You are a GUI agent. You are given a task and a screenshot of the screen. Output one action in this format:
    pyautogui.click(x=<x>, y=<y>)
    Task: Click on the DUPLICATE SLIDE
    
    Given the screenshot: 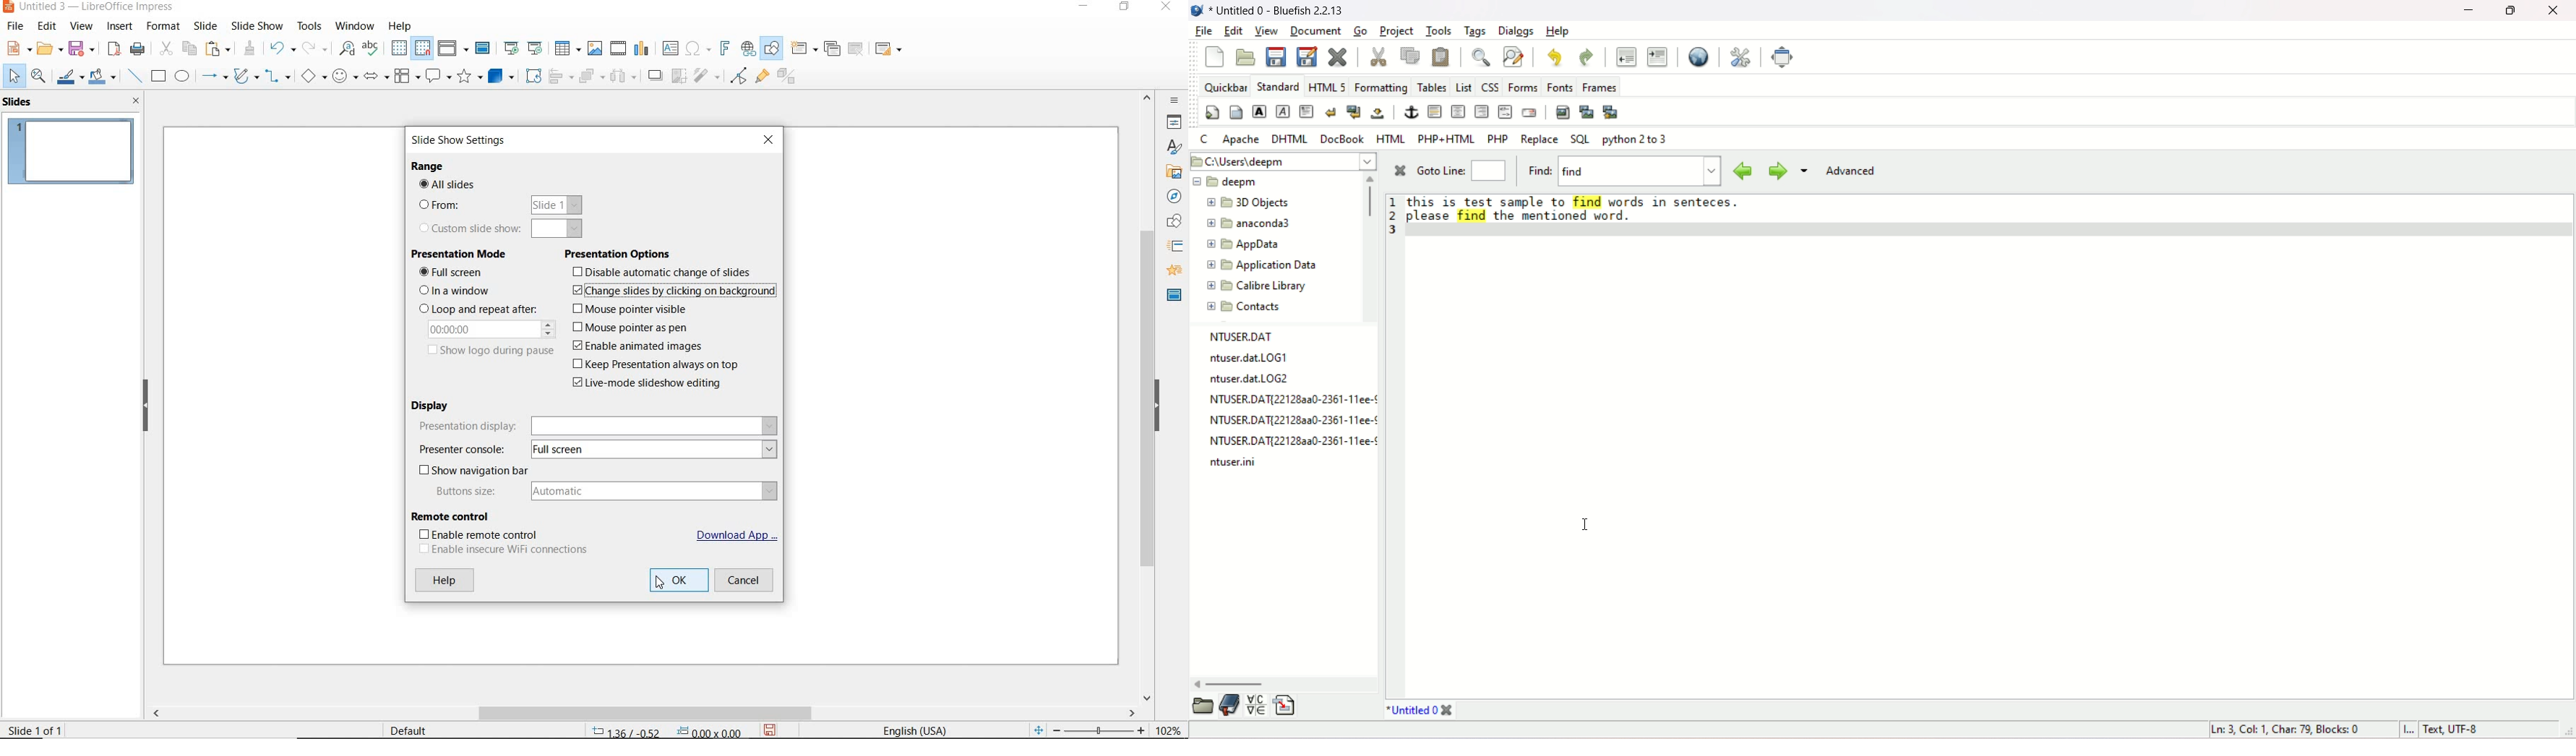 What is the action you would take?
    pyautogui.click(x=831, y=47)
    